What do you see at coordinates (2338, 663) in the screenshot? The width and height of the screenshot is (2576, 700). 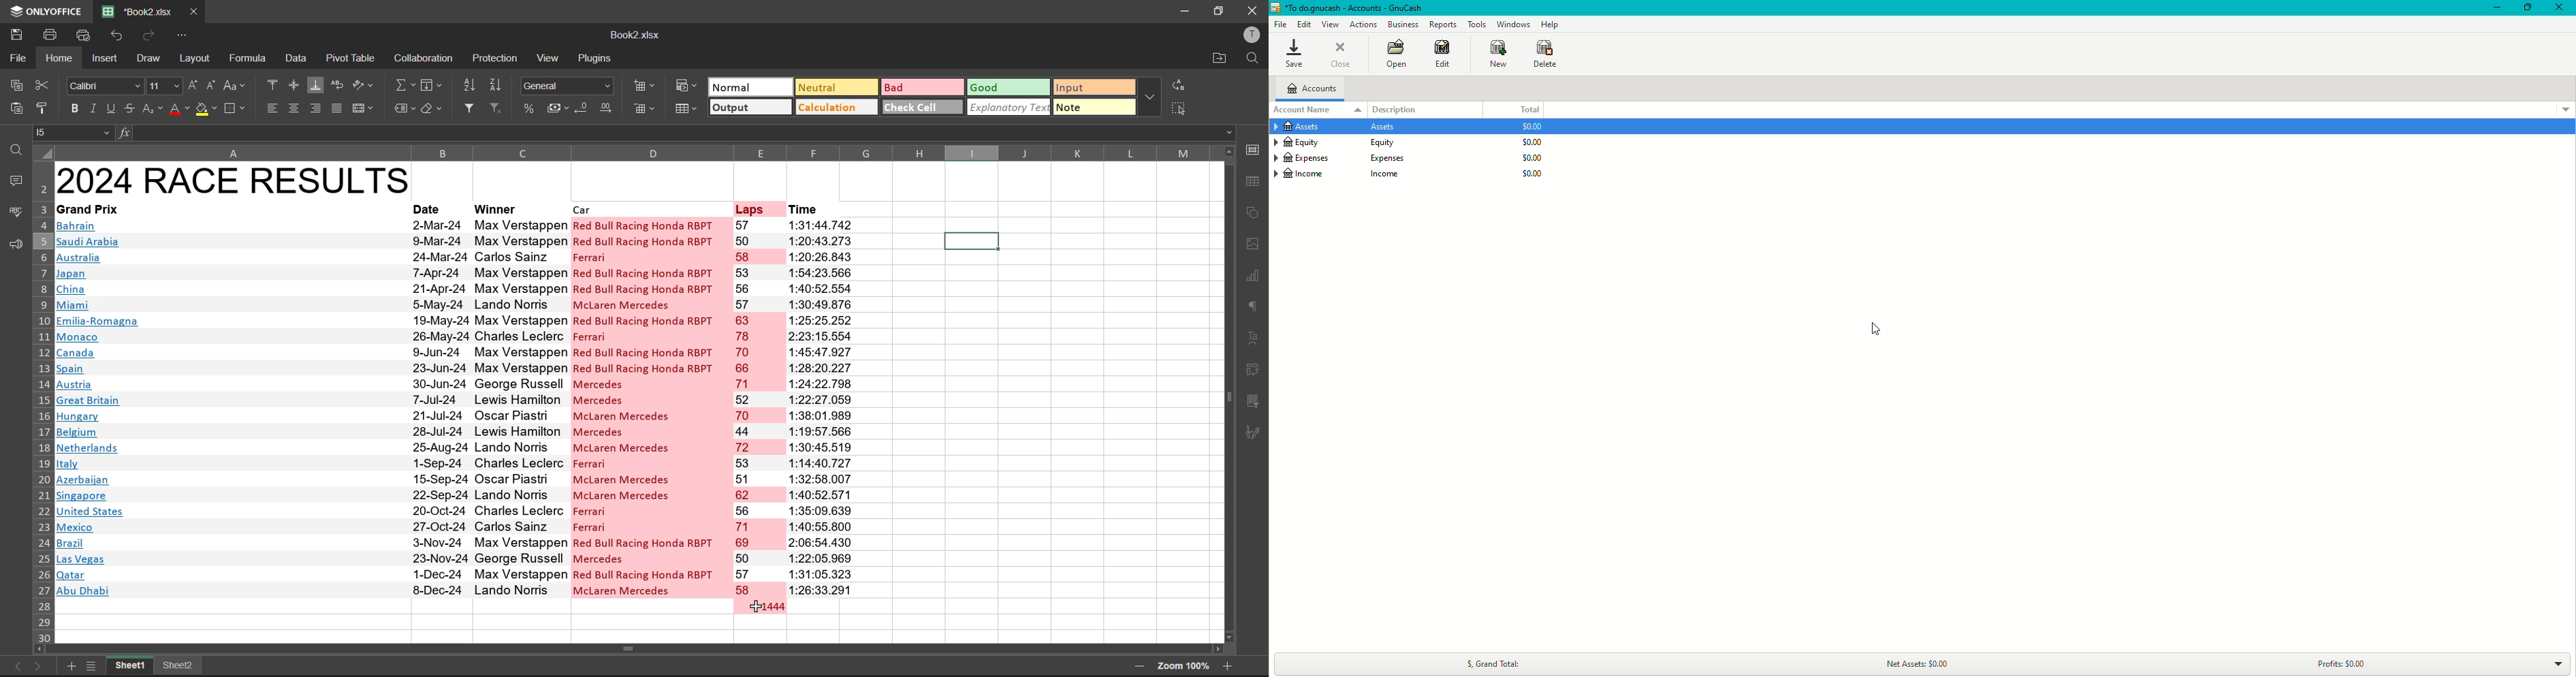 I see `Profits` at bounding box center [2338, 663].